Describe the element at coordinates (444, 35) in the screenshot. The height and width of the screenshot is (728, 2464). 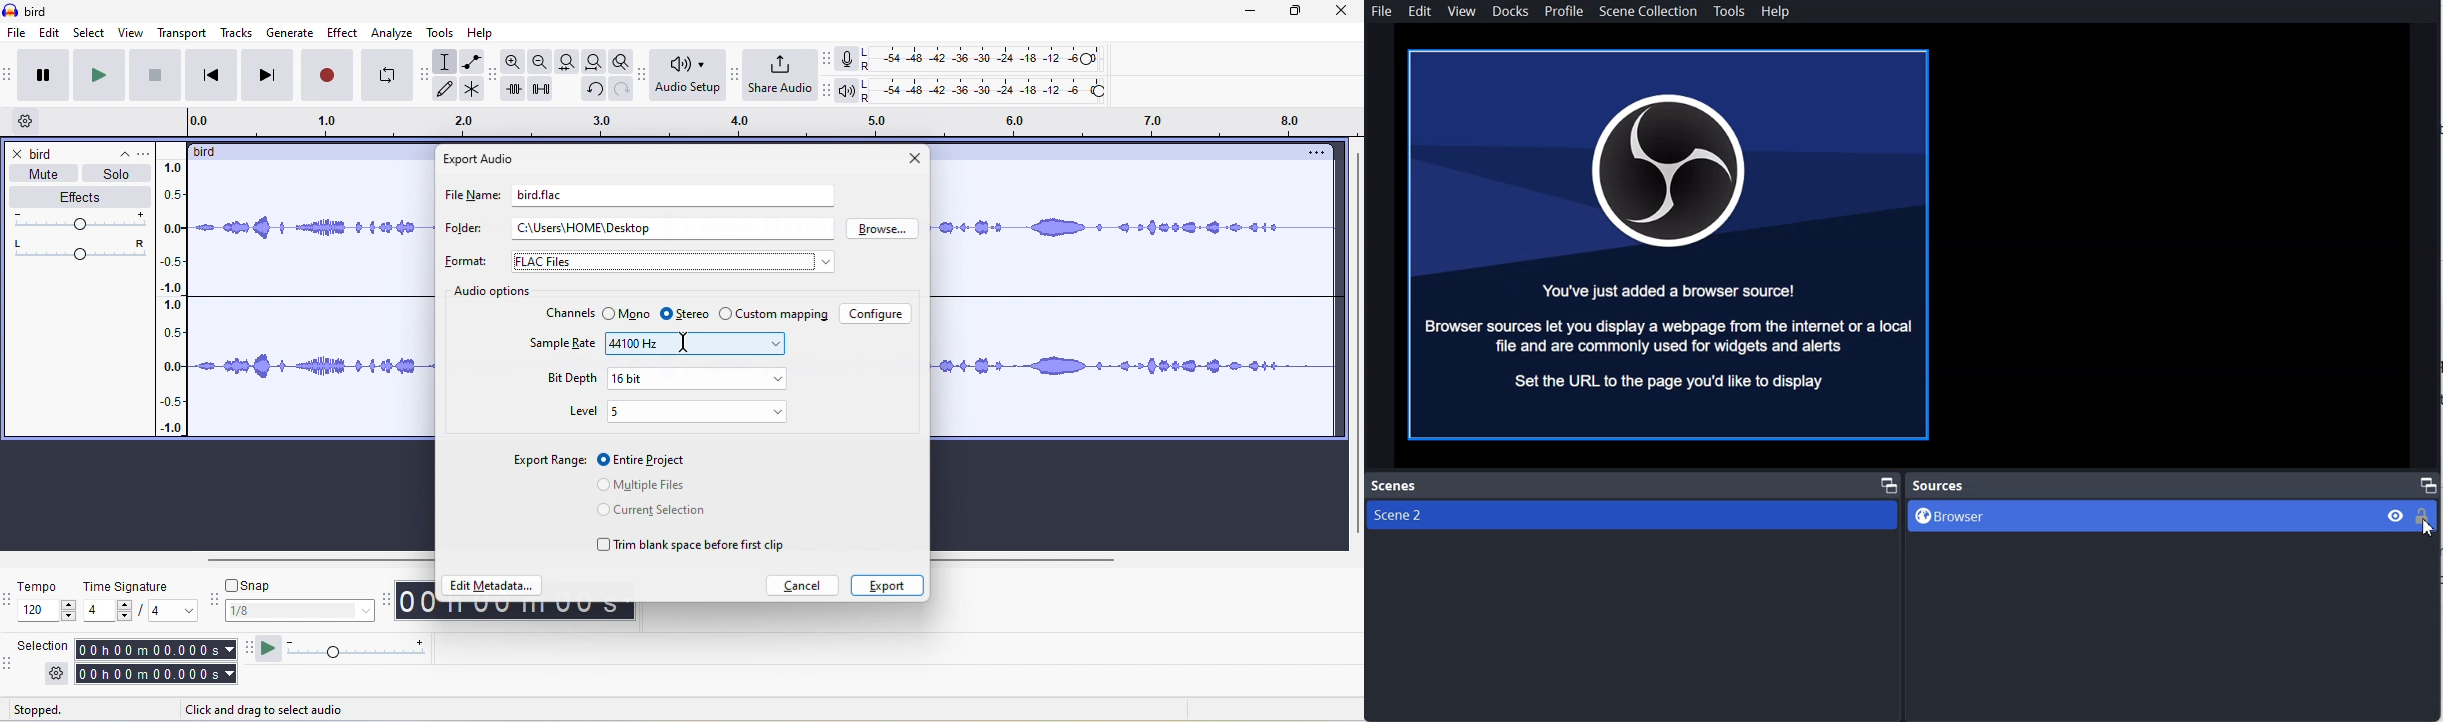
I see `tools` at that location.